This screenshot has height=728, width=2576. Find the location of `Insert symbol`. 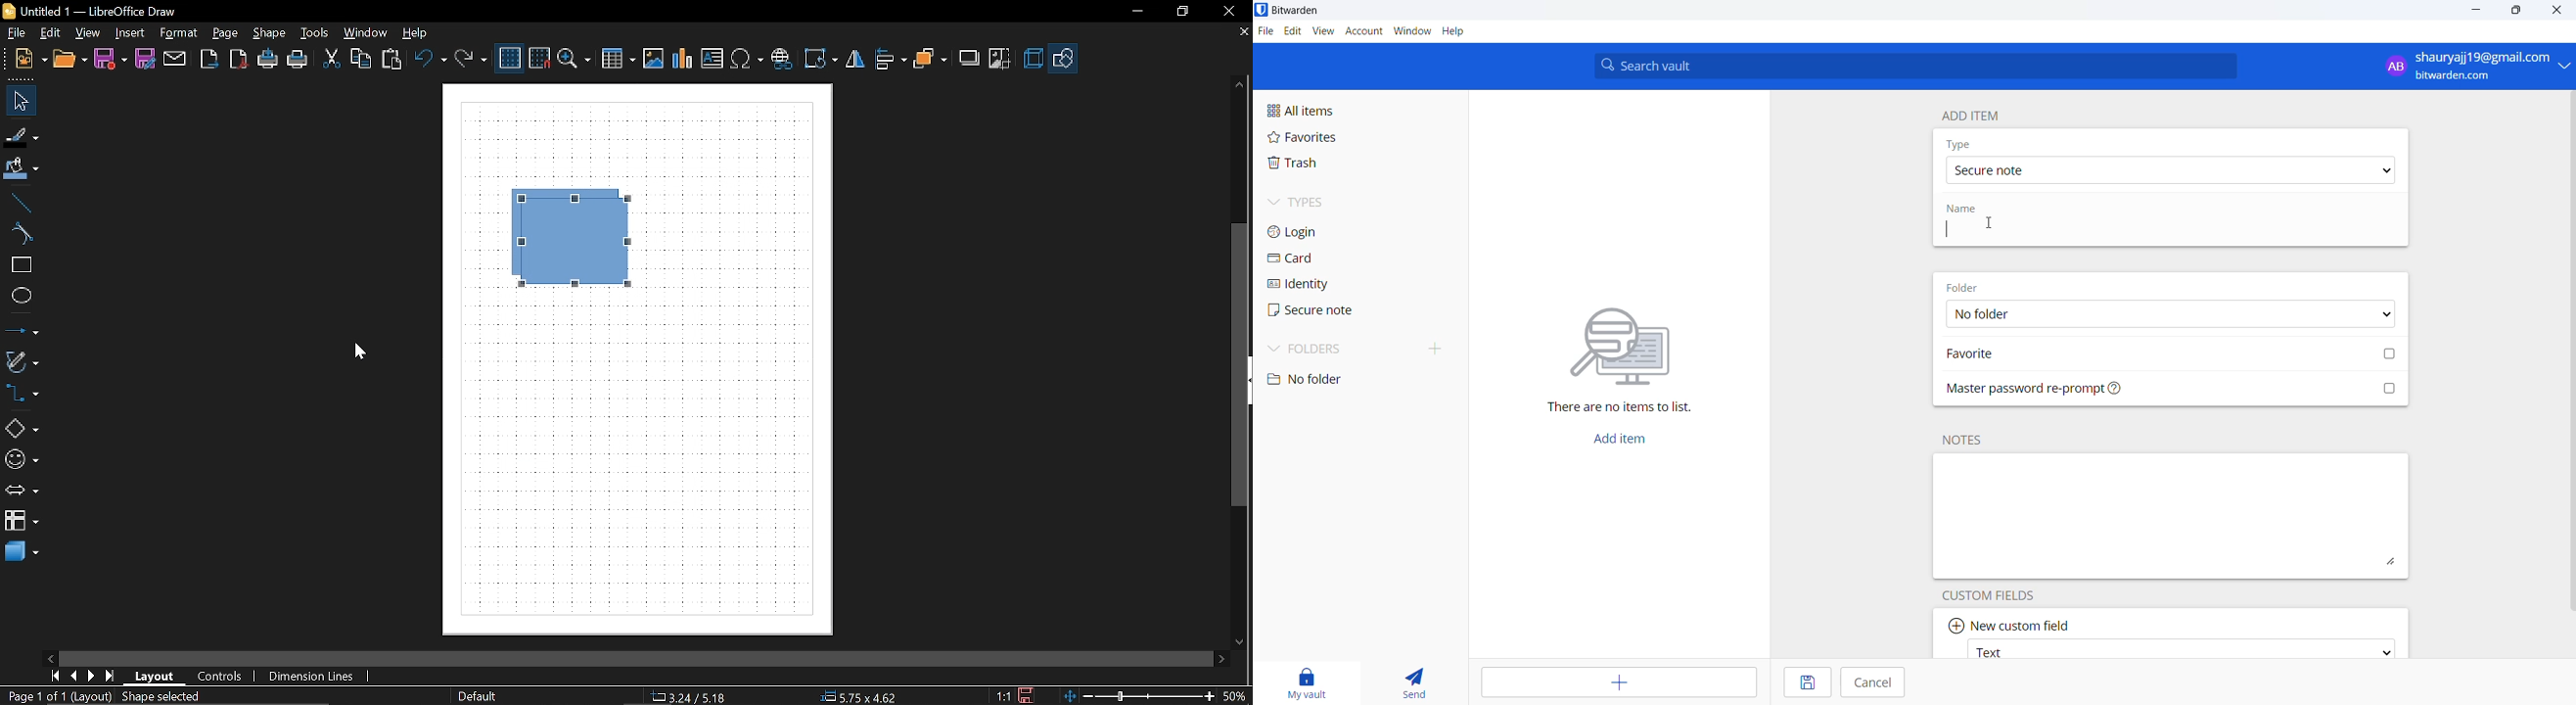

Insert symbol is located at coordinates (781, 59).